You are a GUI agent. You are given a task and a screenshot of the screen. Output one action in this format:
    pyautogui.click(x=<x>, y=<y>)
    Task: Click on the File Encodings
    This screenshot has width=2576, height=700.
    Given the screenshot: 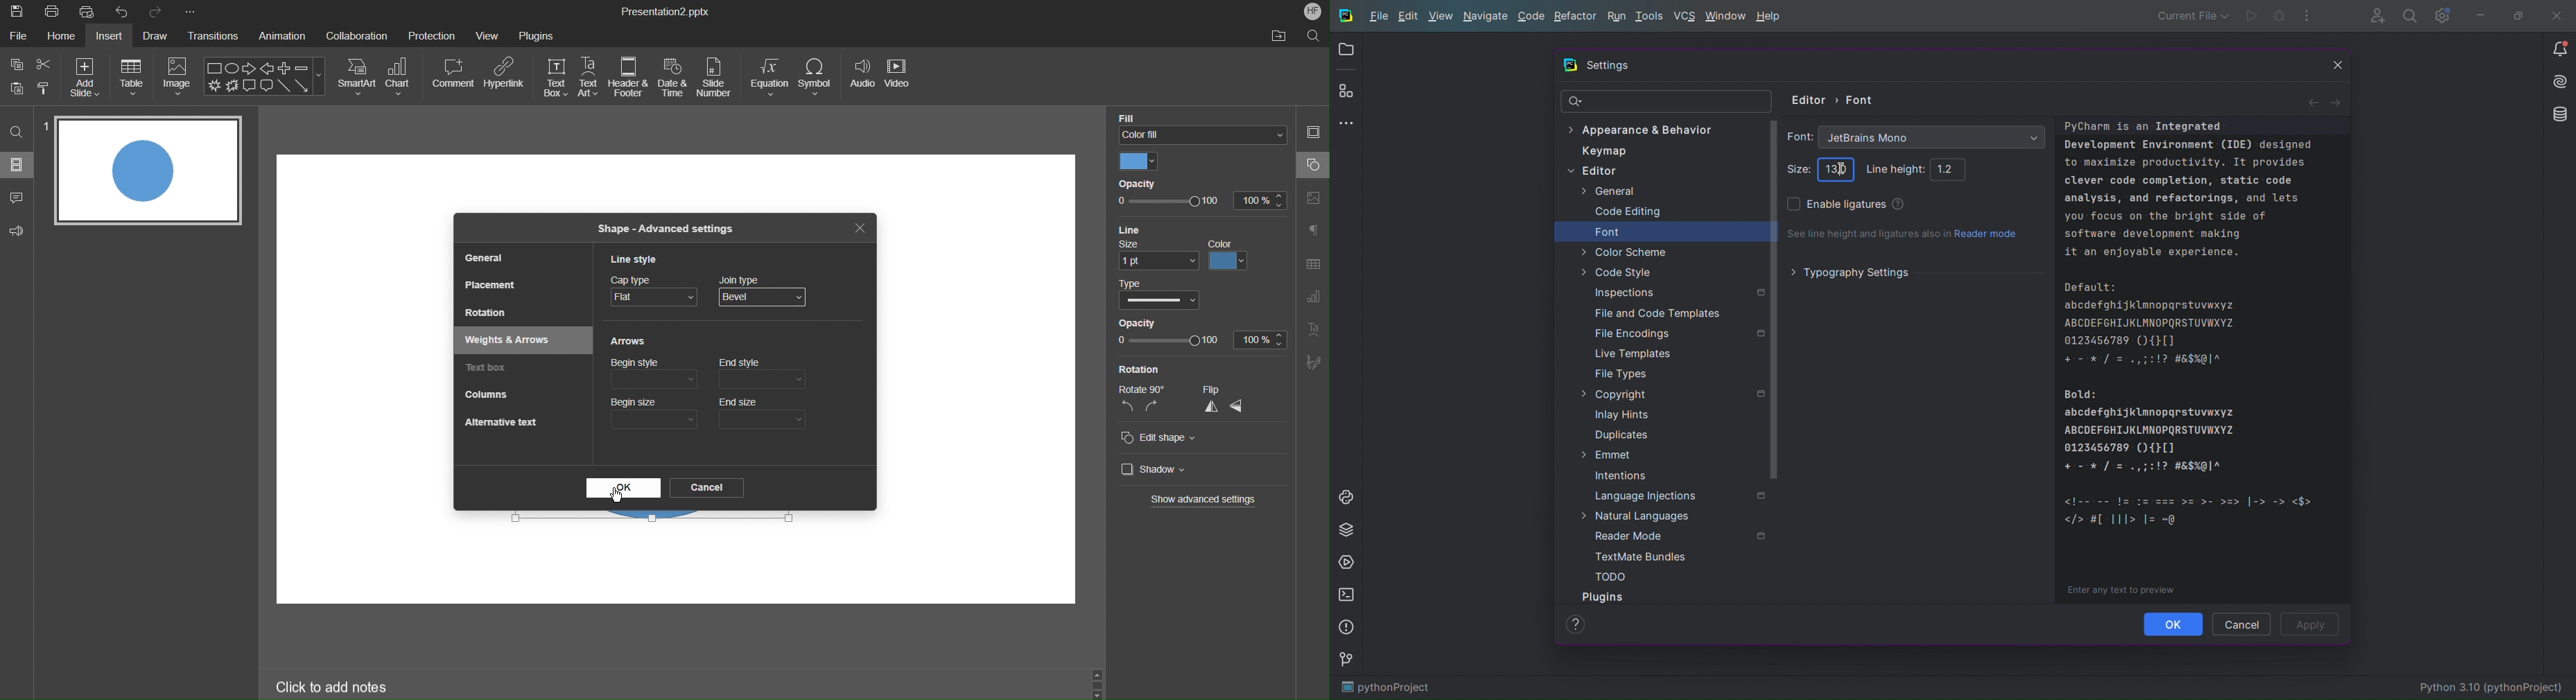 What is the action you would take?
    pyautogui.click(x=1678, y=334)
    